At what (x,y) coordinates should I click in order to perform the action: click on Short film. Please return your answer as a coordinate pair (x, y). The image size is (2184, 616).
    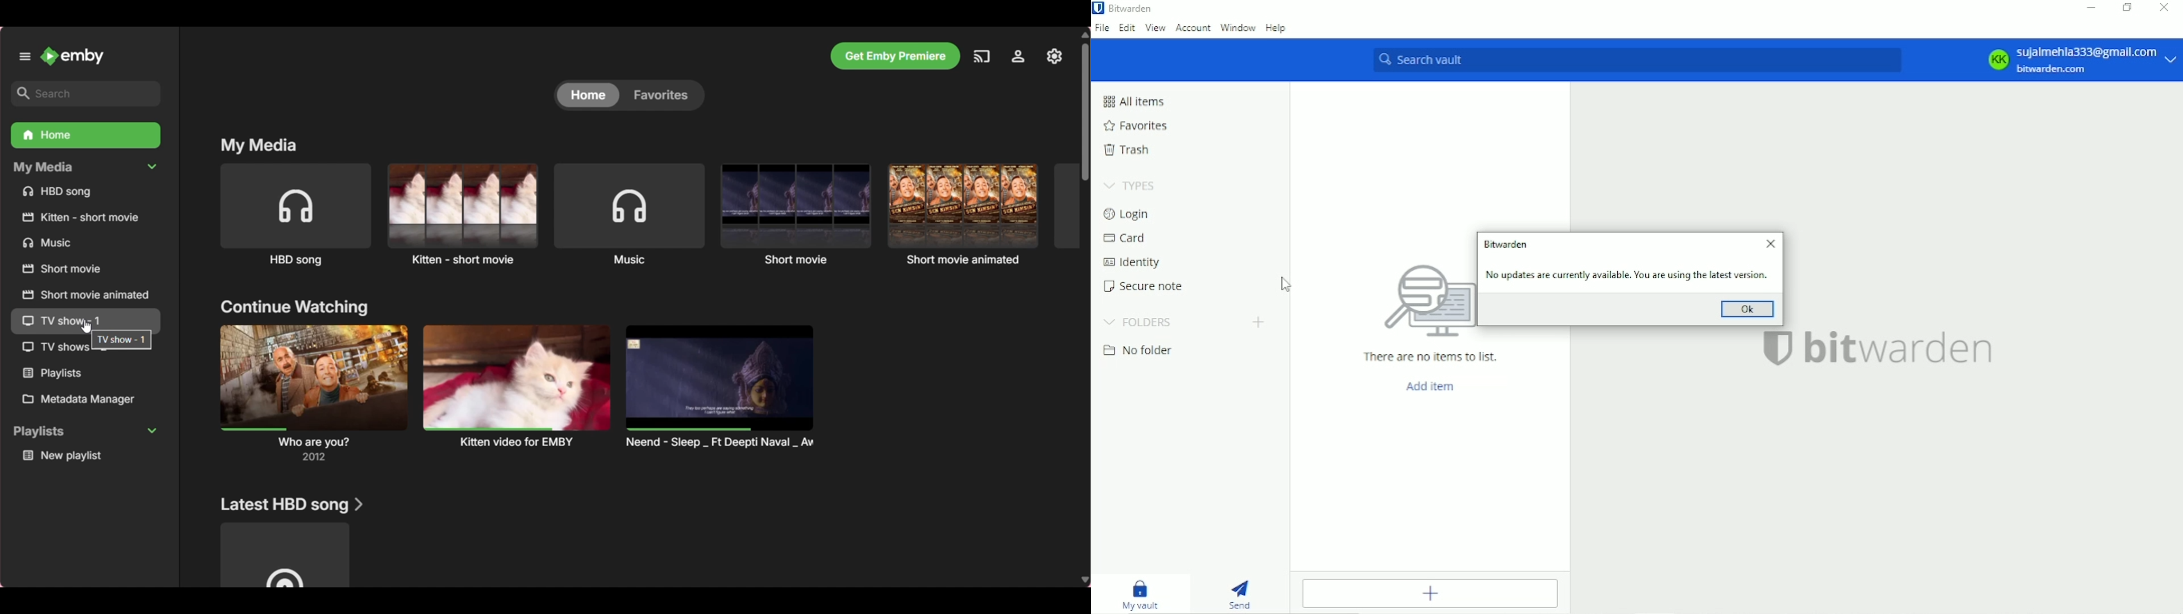
    Looking at the image, I should click on (964, 214).